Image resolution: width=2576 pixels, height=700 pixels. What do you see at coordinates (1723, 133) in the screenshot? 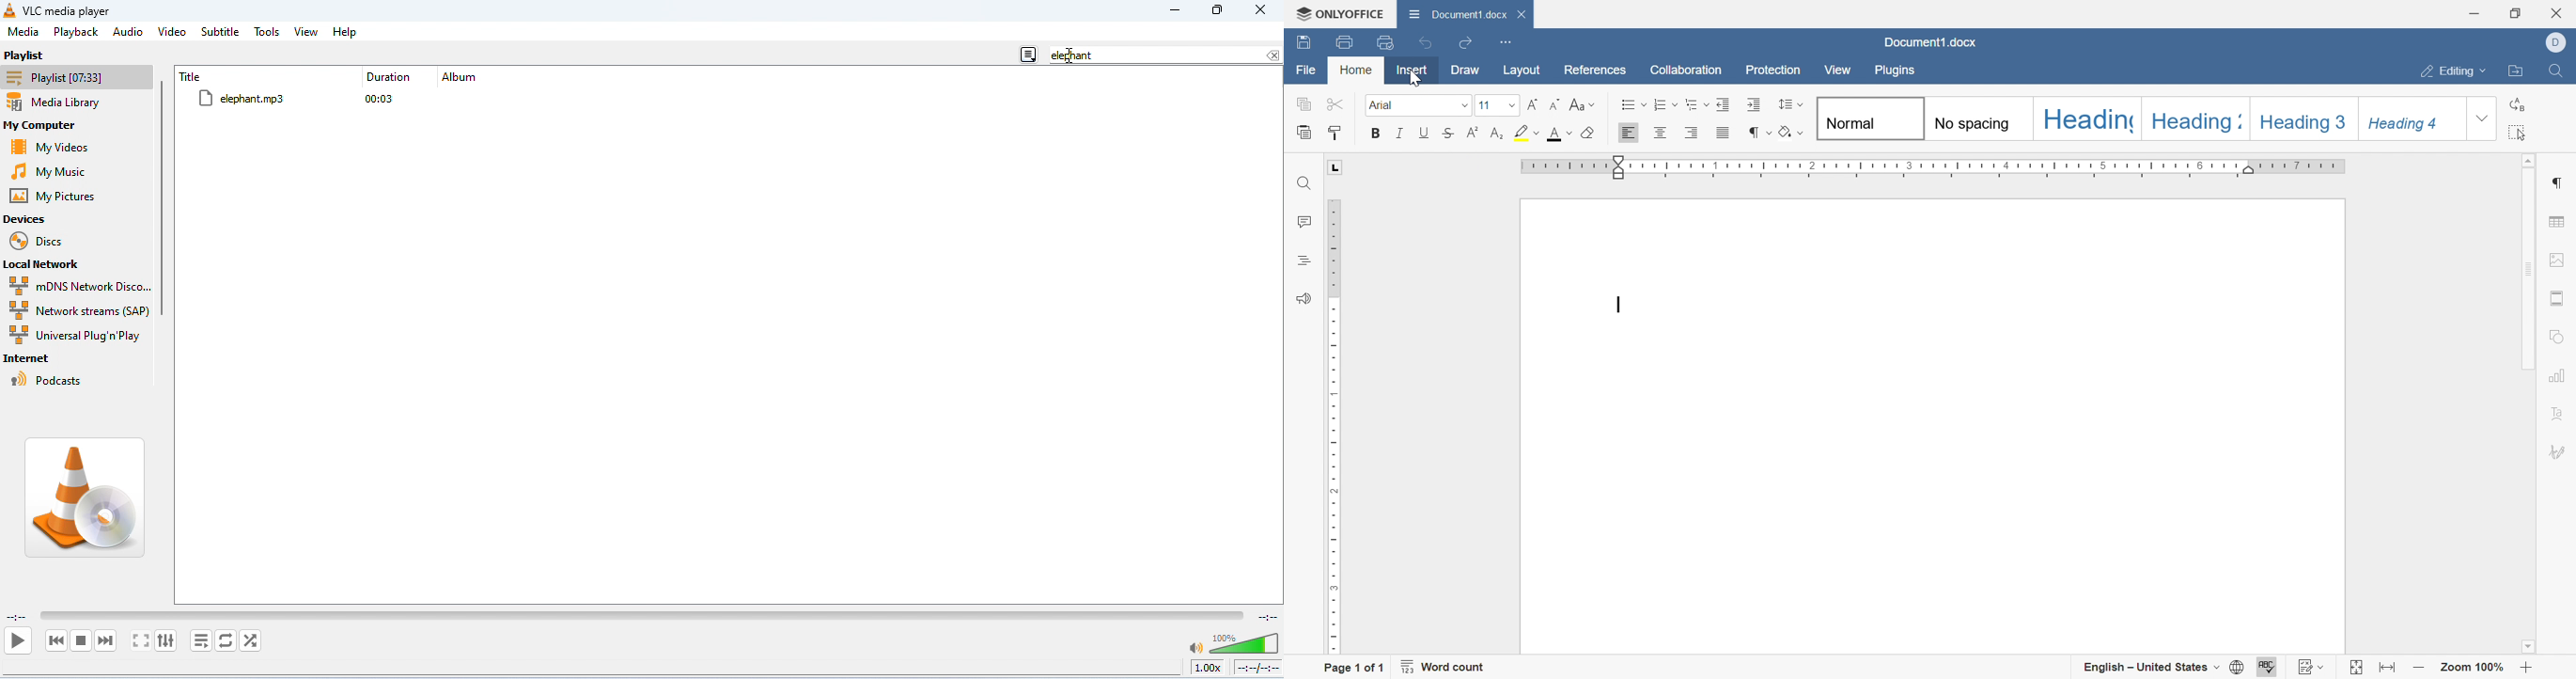
I see `Justified` at bounding box center [1723, 133].